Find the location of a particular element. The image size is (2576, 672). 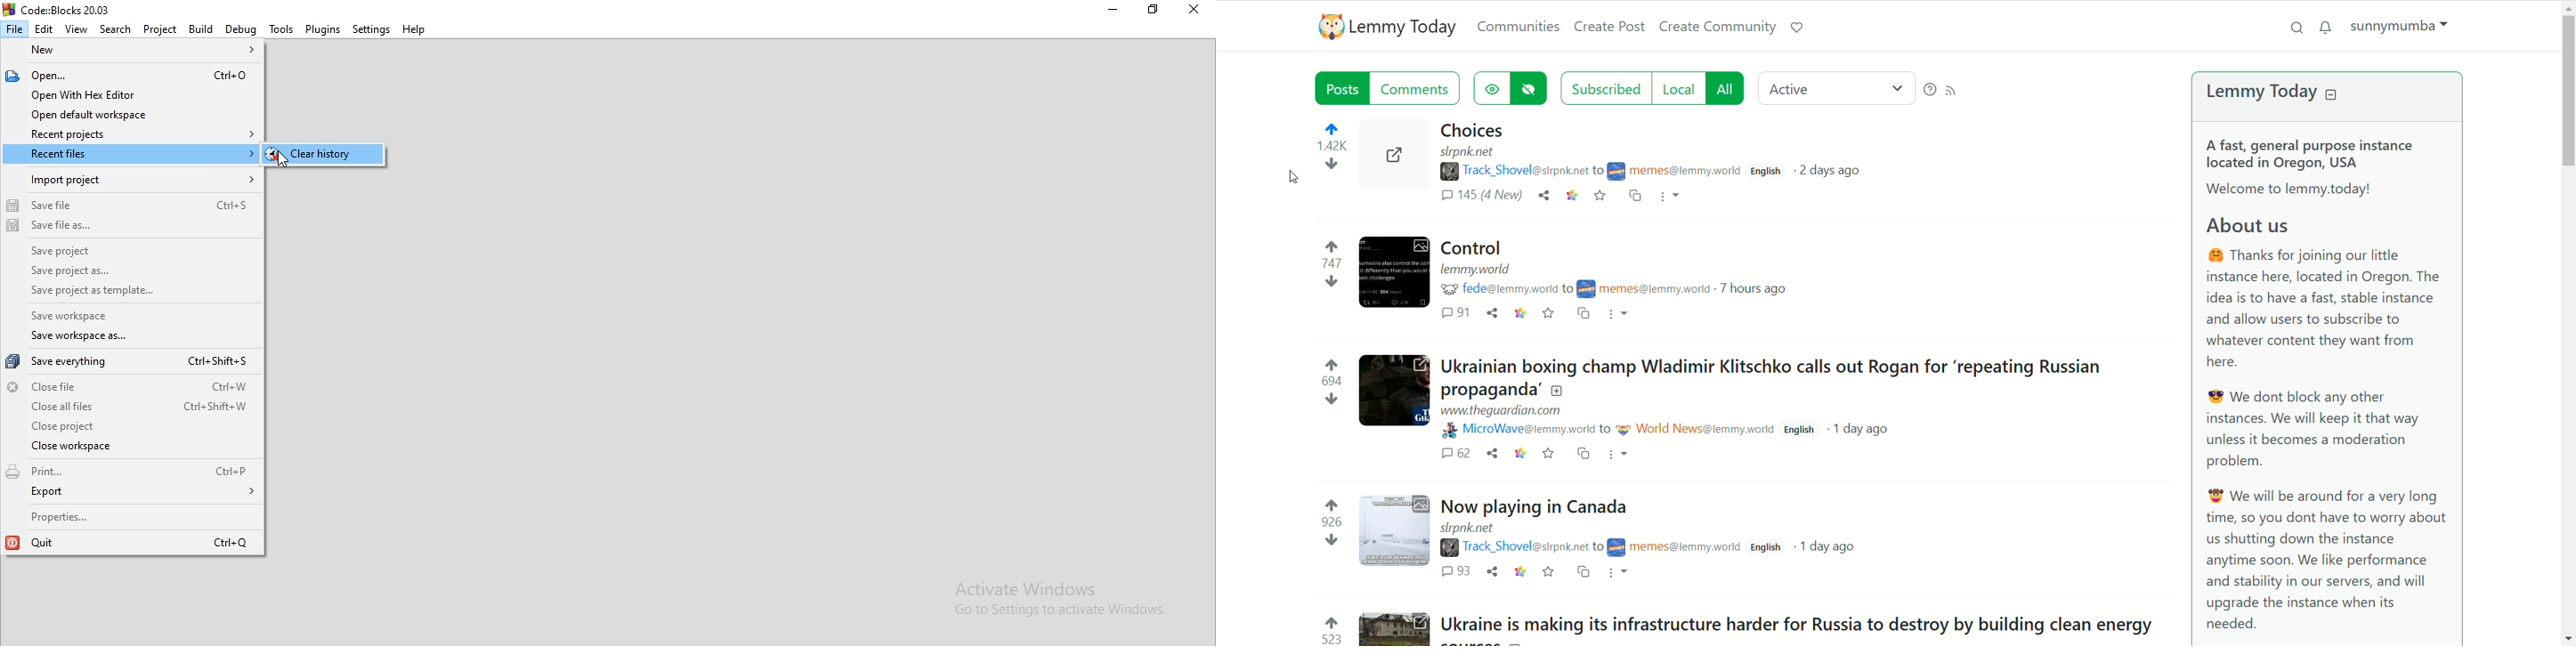

Code::Blocks 20.03 is located at coordinates (61, 8).